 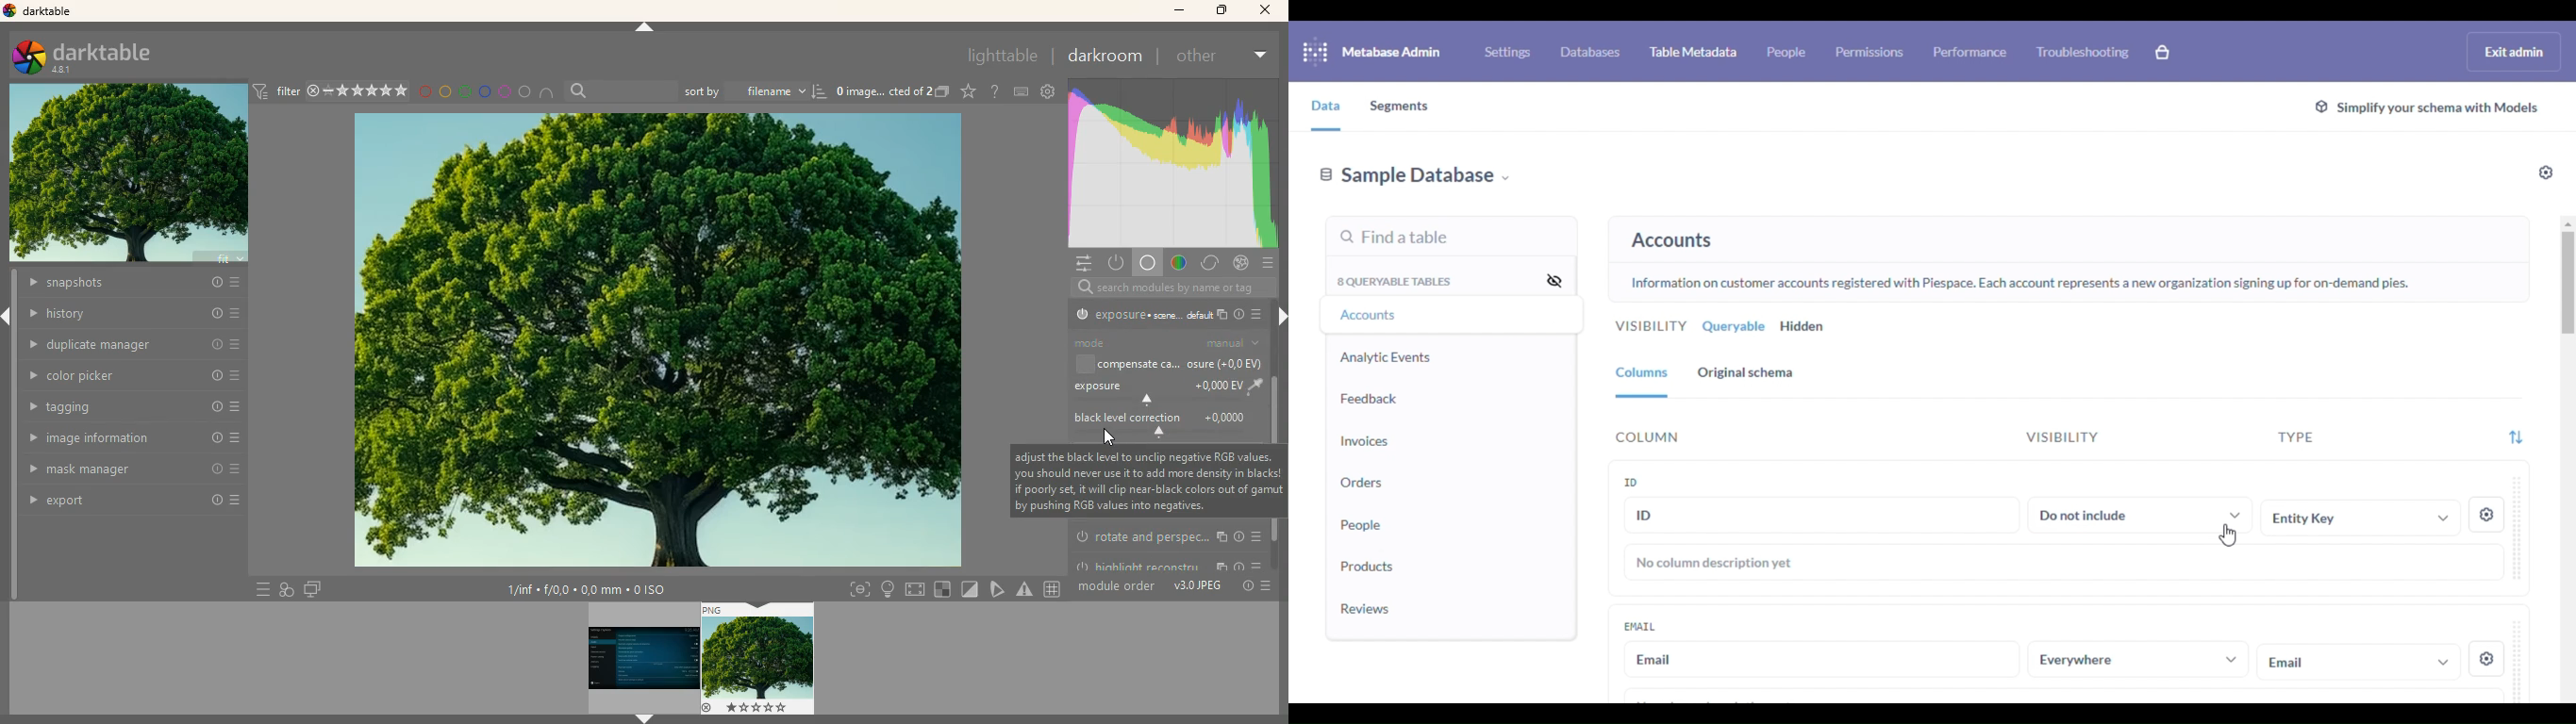 I want to click on filter, so click(x=2516, y=438).